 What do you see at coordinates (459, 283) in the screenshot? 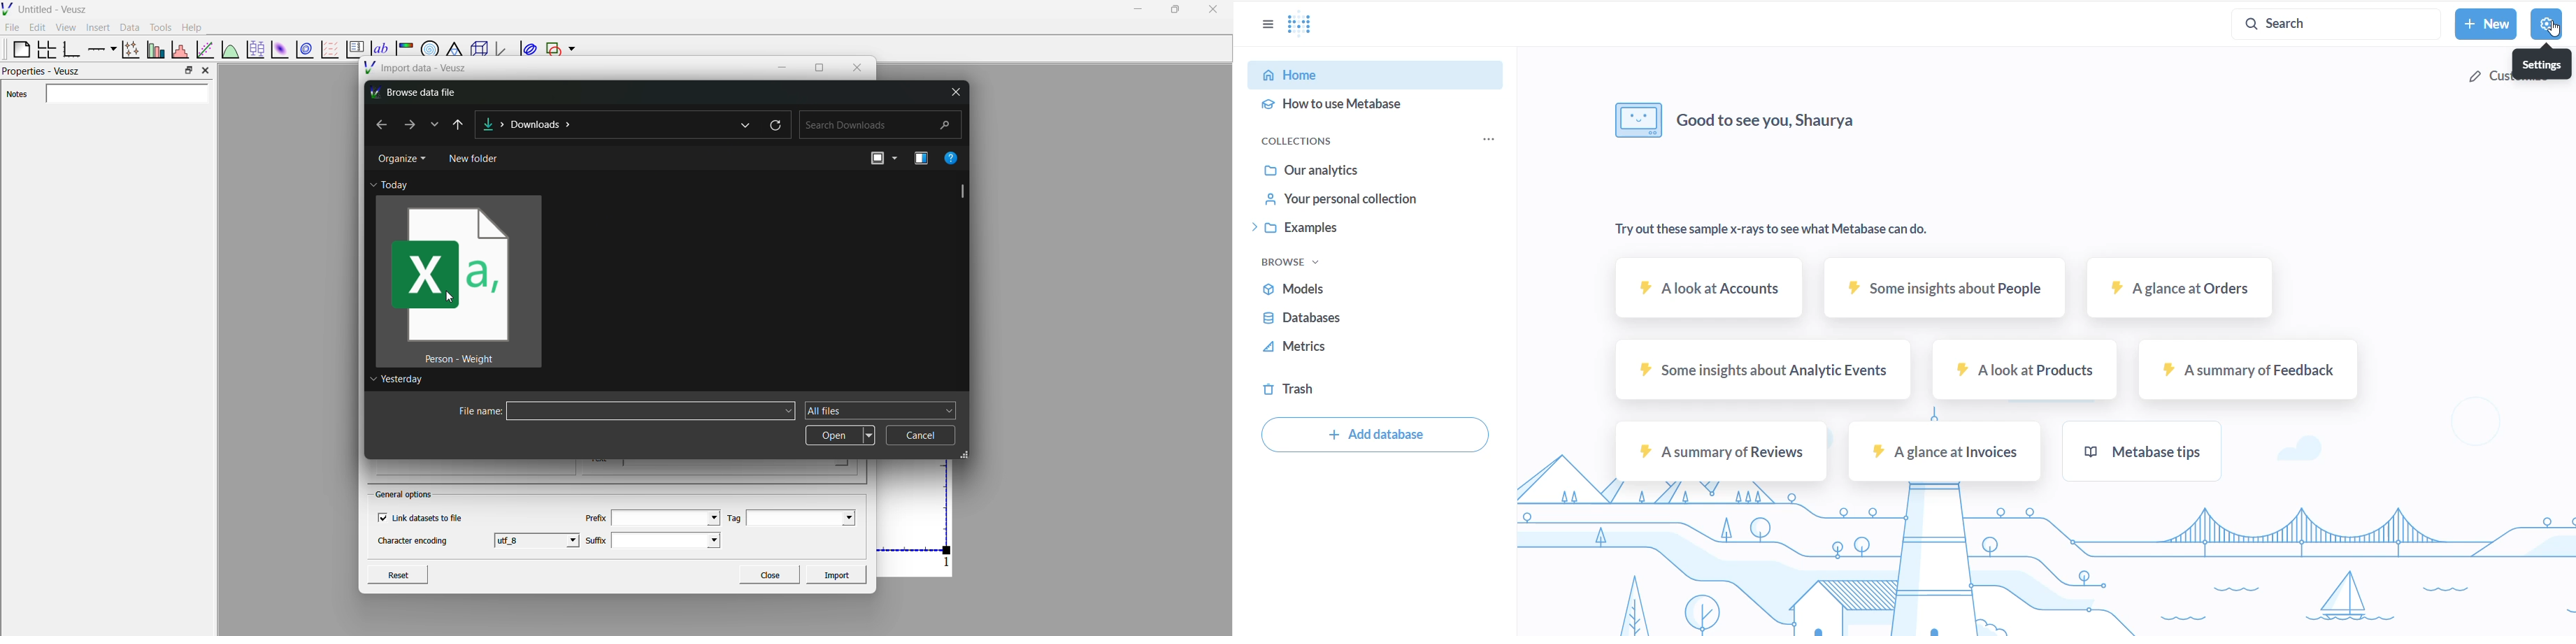
I see `csv file to be uploaded` at bounding box center [459, 283].